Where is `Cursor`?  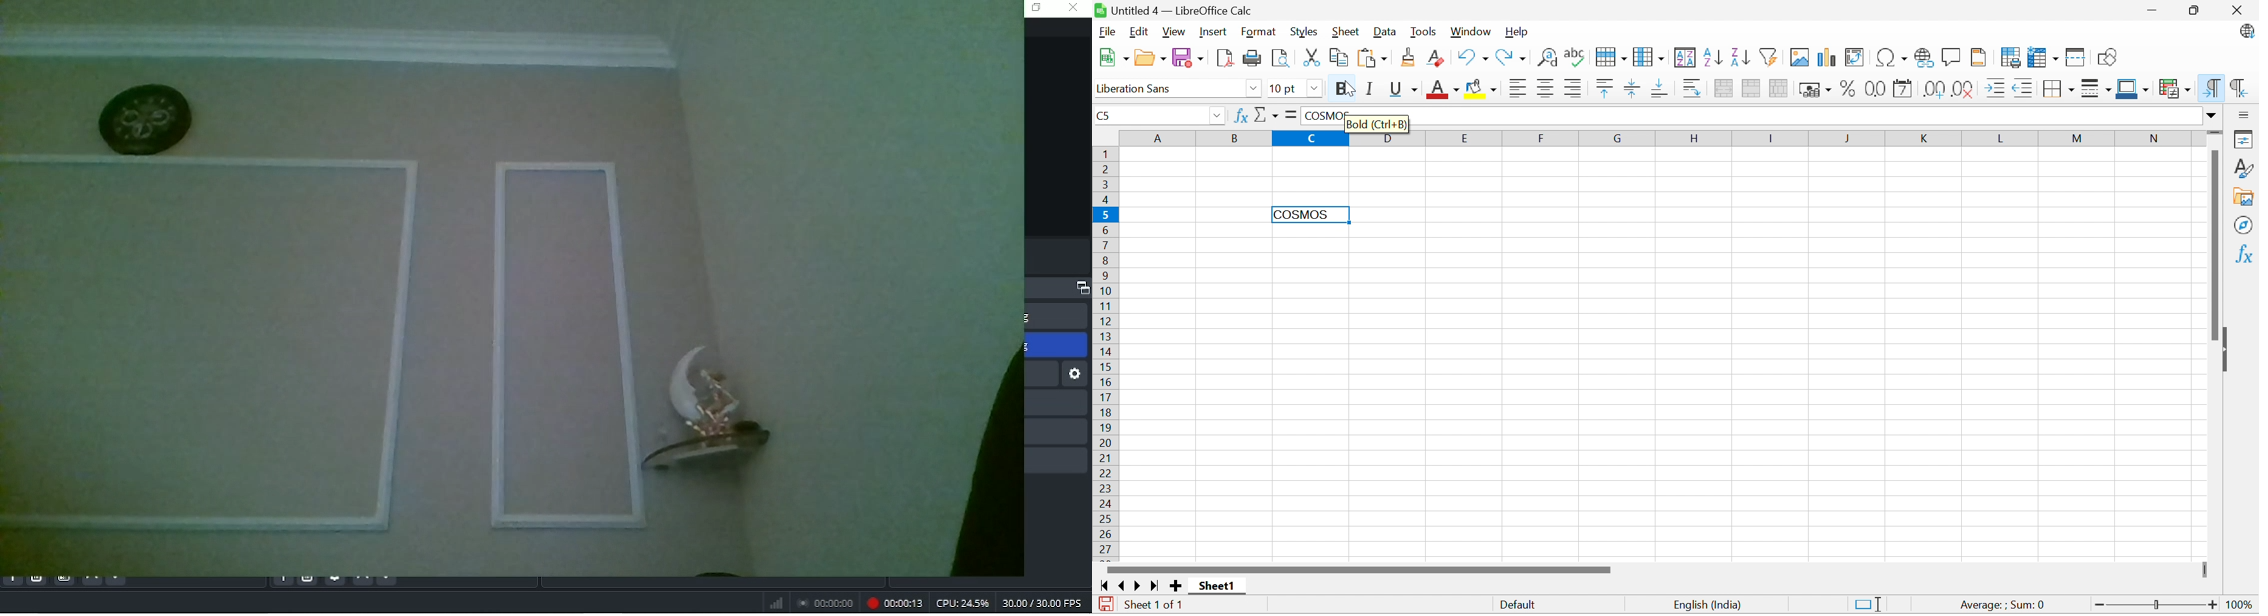 Cursor is located at coordinates (1347, 87).